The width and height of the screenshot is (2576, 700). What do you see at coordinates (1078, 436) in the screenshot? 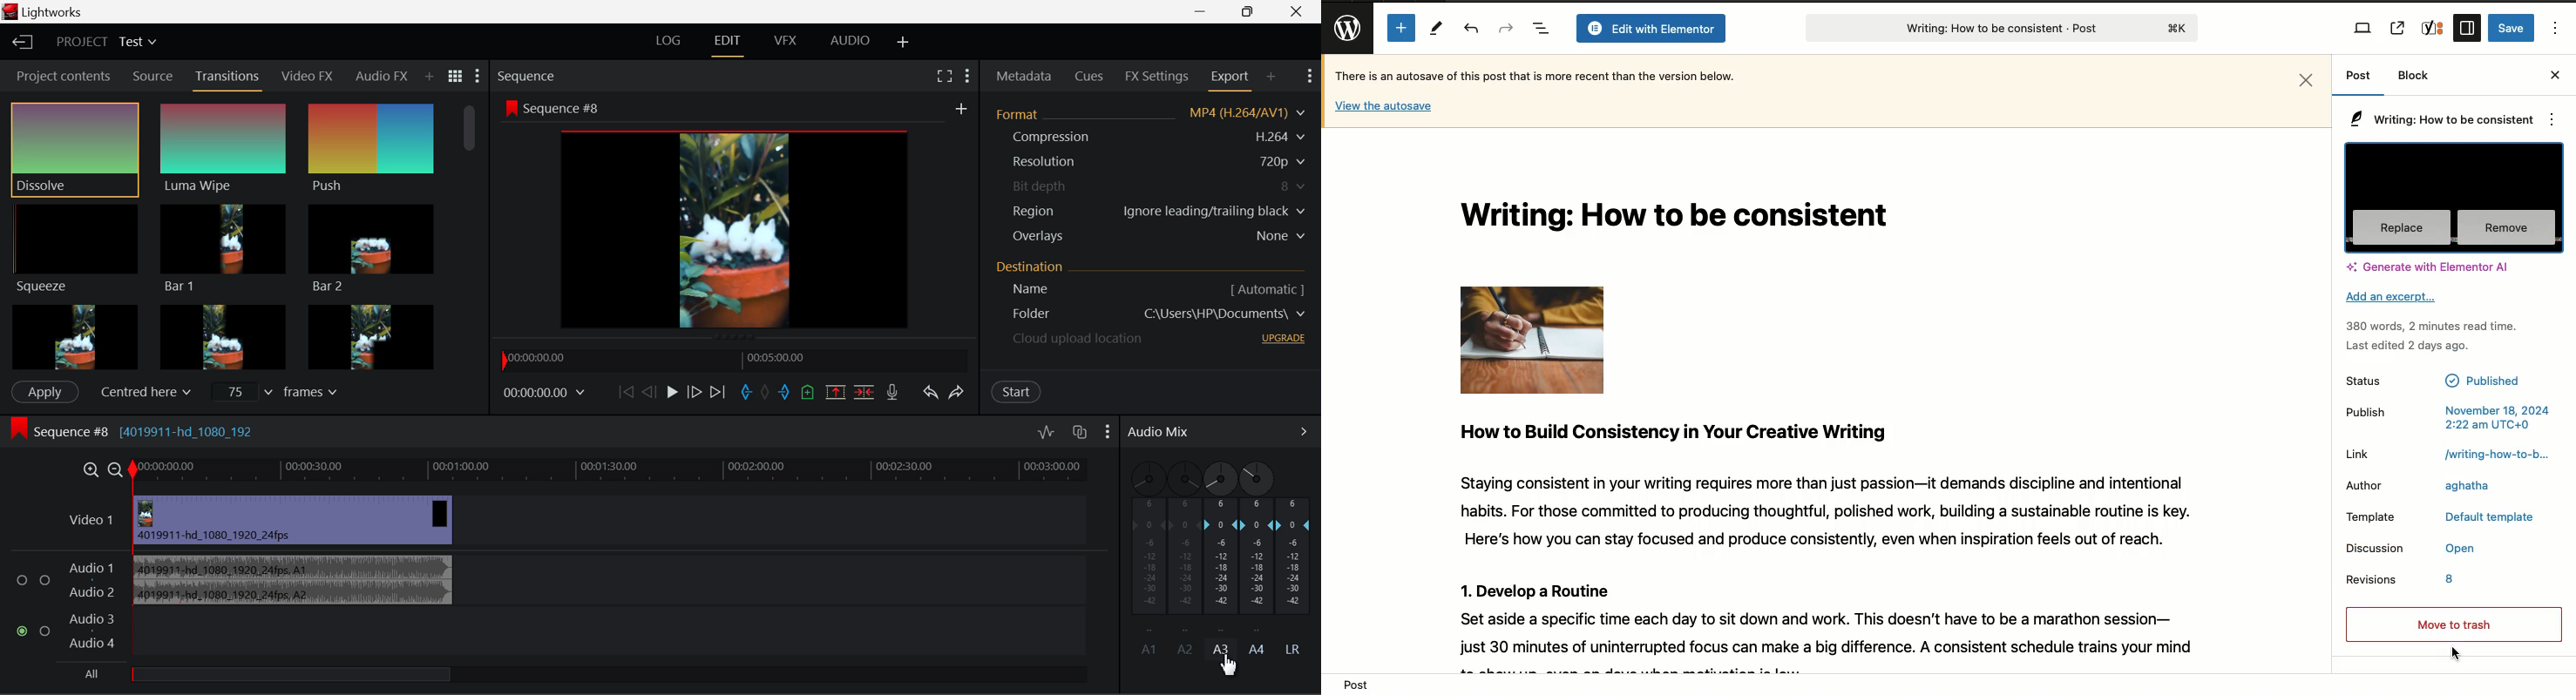
I see `Toggle auto track sync` at bounding box center [1078, 436].